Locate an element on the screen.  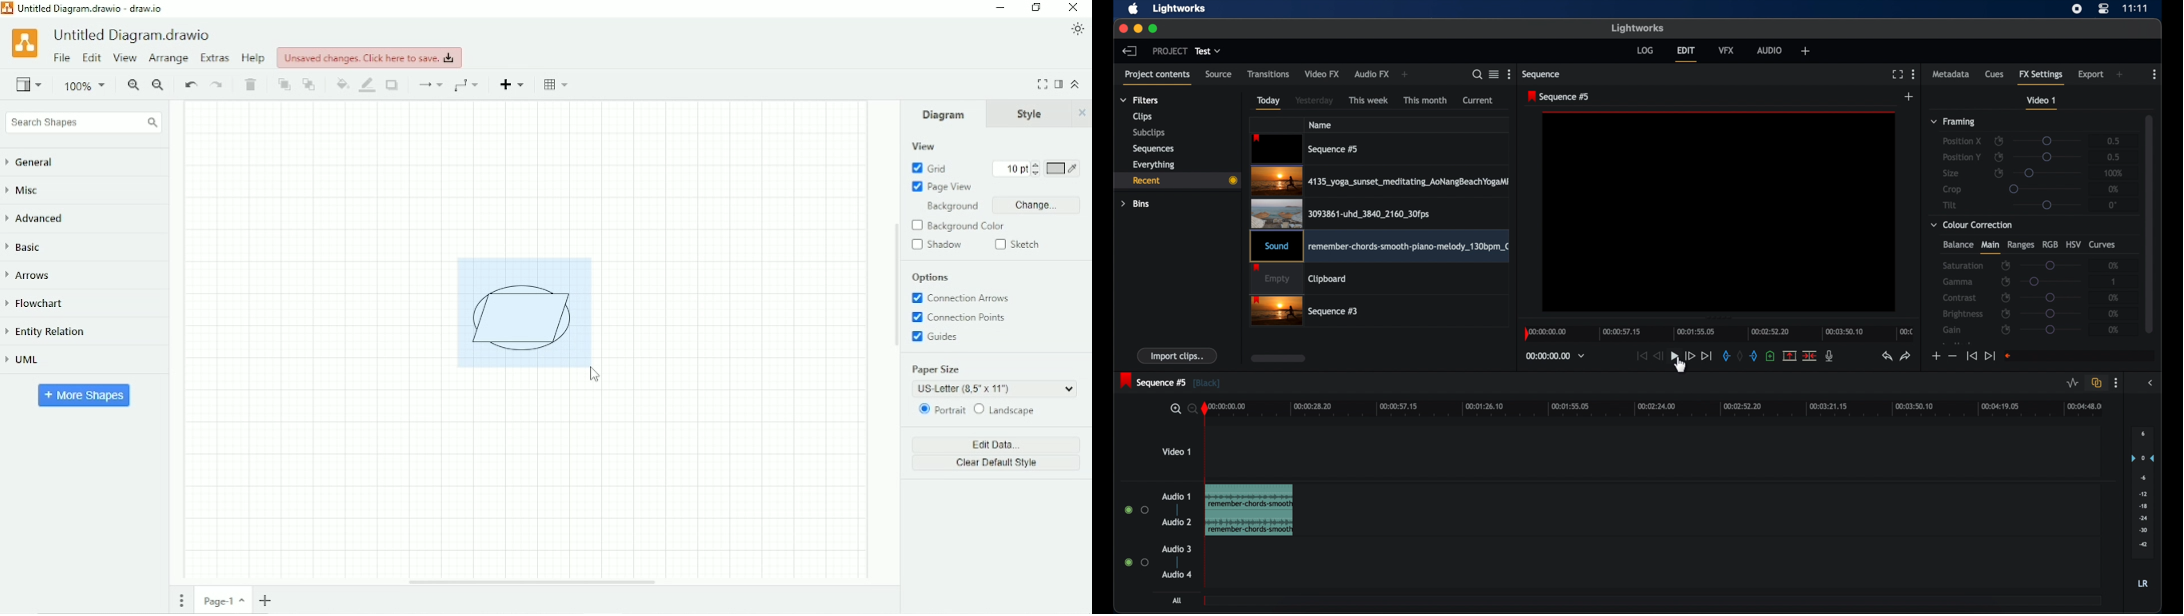
slider is located at coordinates (2050, 157).